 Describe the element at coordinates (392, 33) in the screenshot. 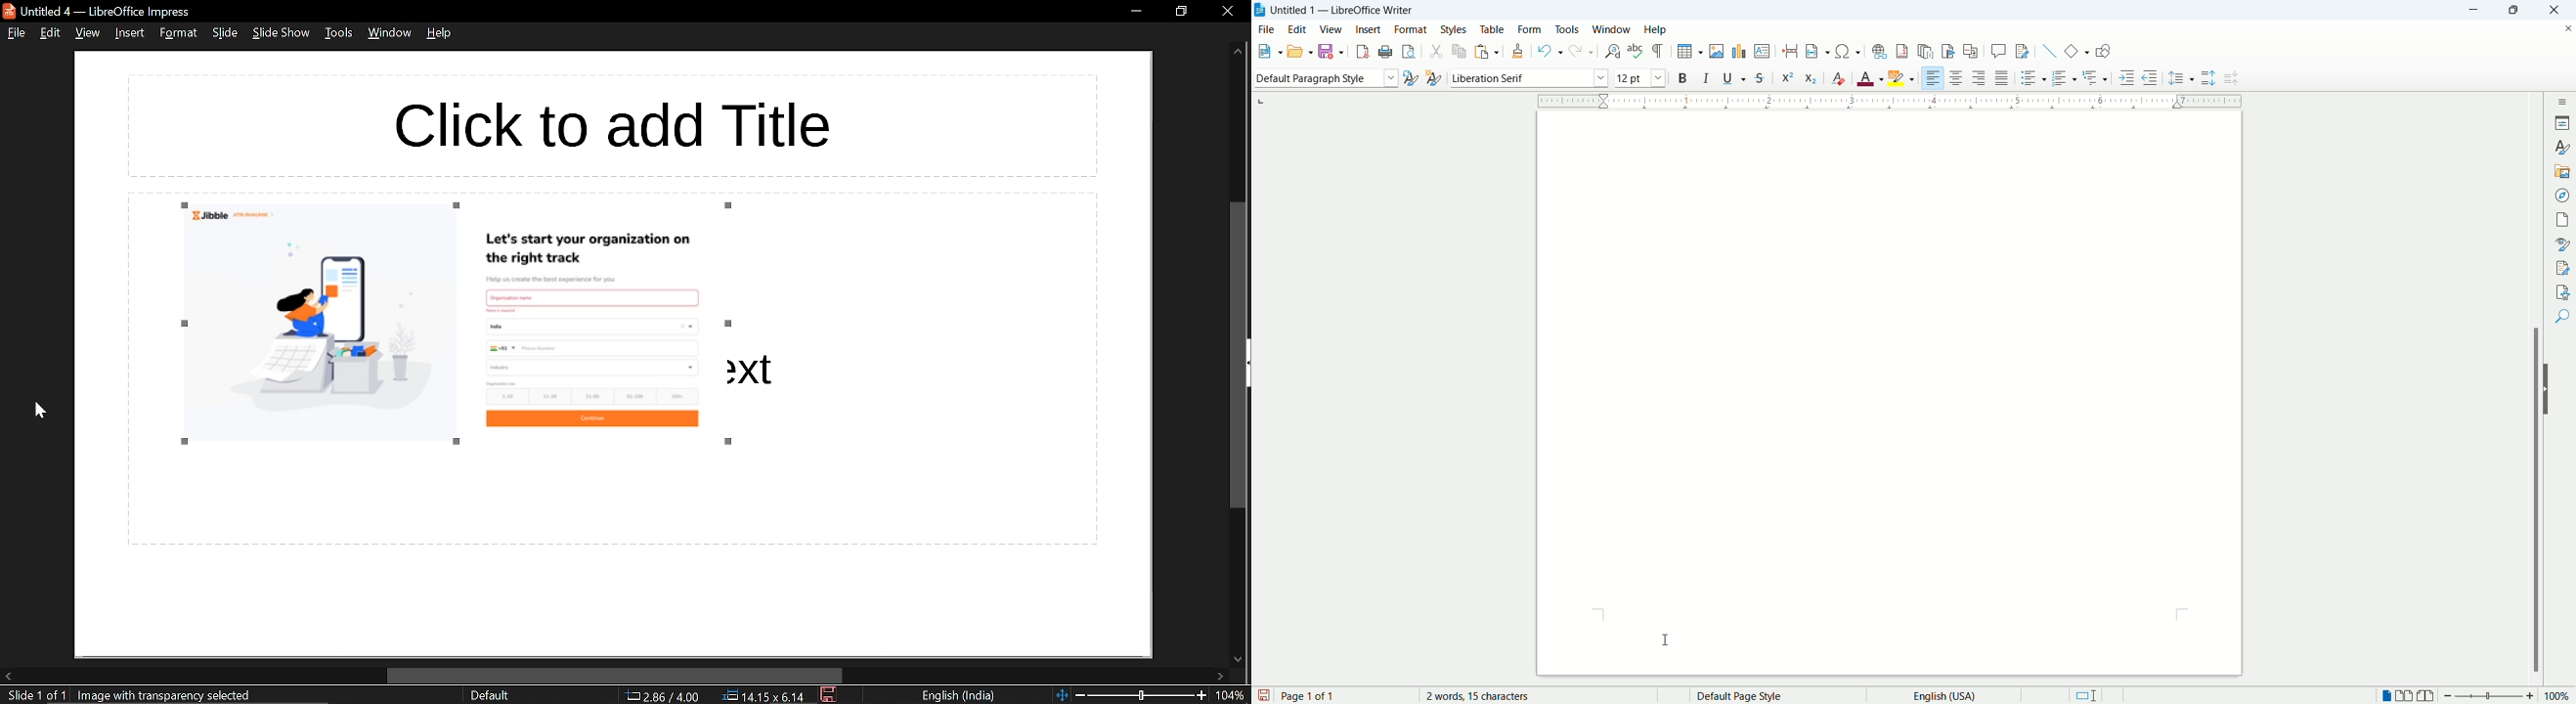

I see `window` at that location.